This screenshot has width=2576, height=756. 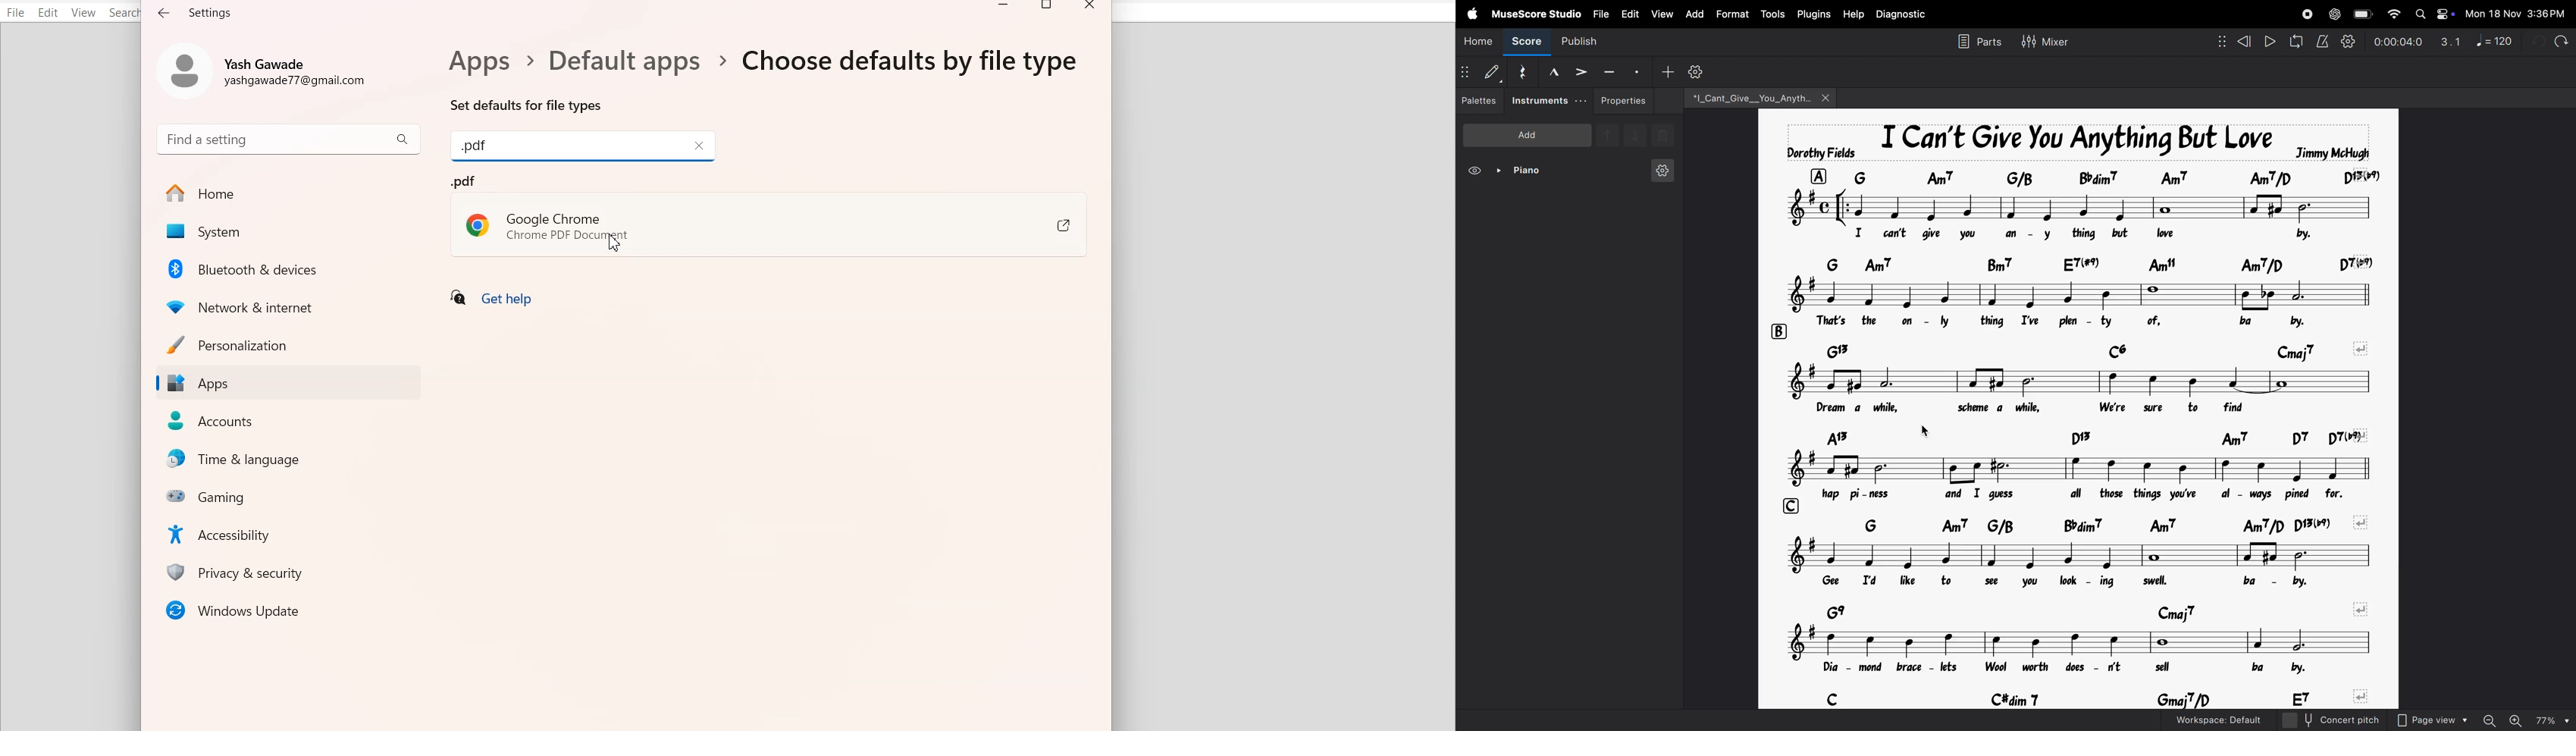 What do you see at coordinates (1598, 13) in the screenshot?
I see `file` at bounding box center [1598, 13].